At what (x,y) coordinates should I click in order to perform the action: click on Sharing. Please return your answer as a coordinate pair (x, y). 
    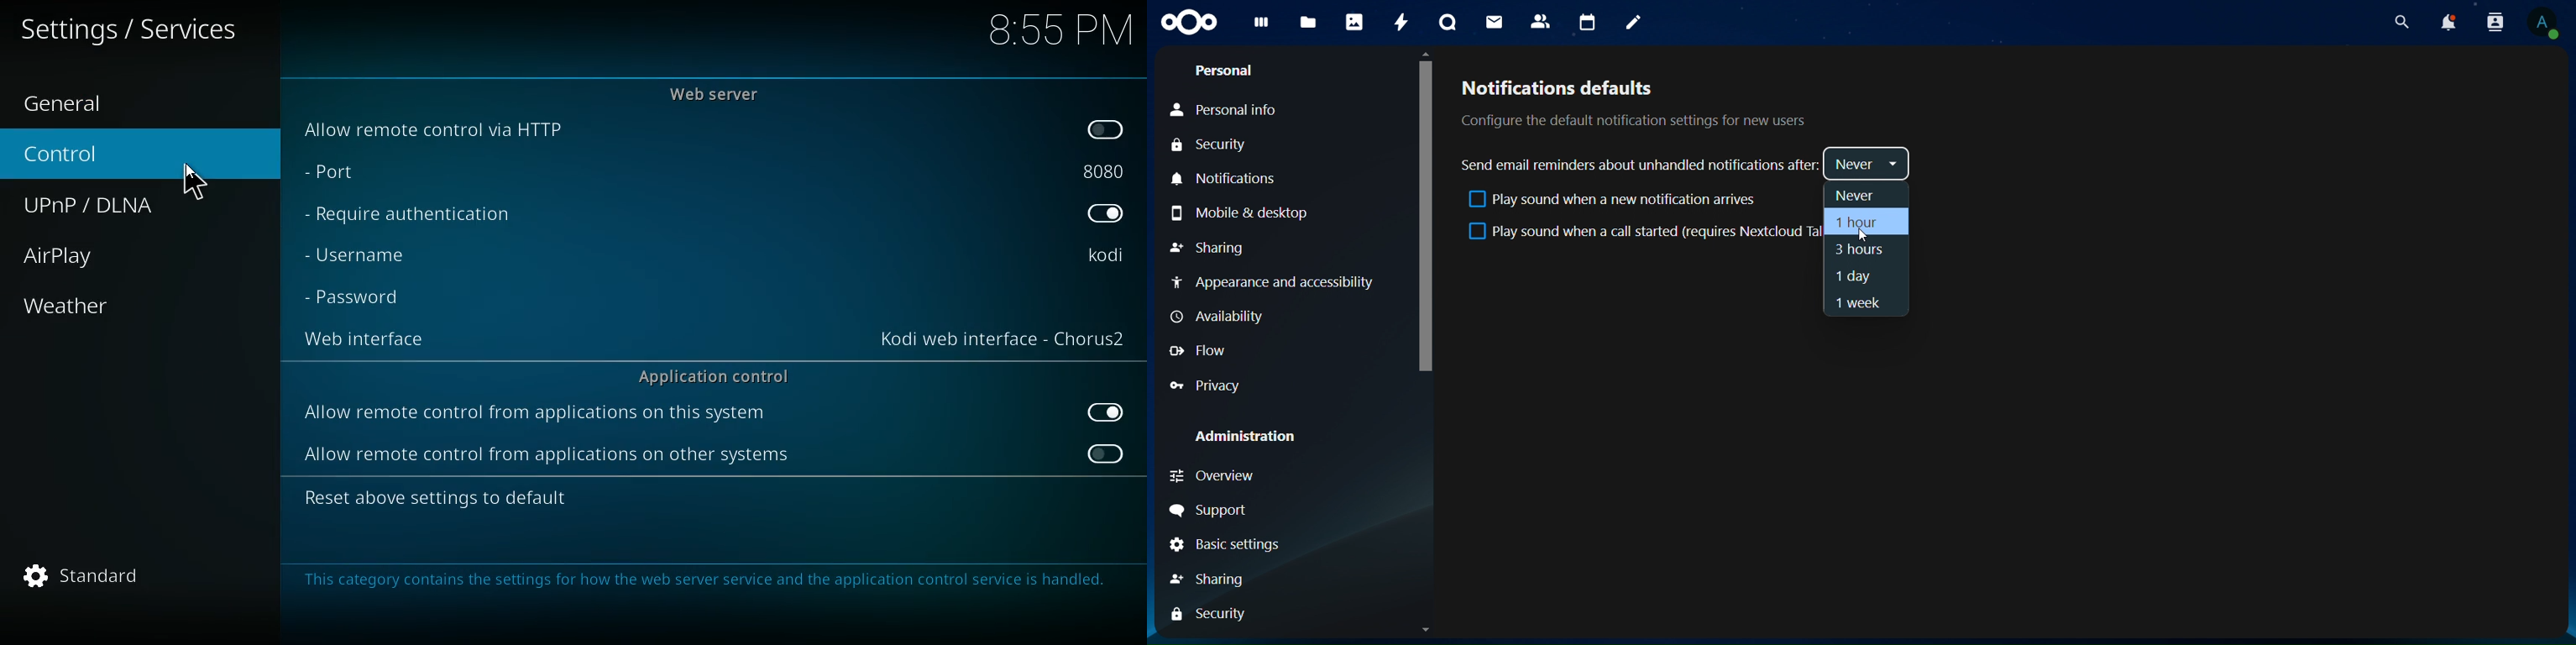
    Looking at the image, I should click on (1209, 580).